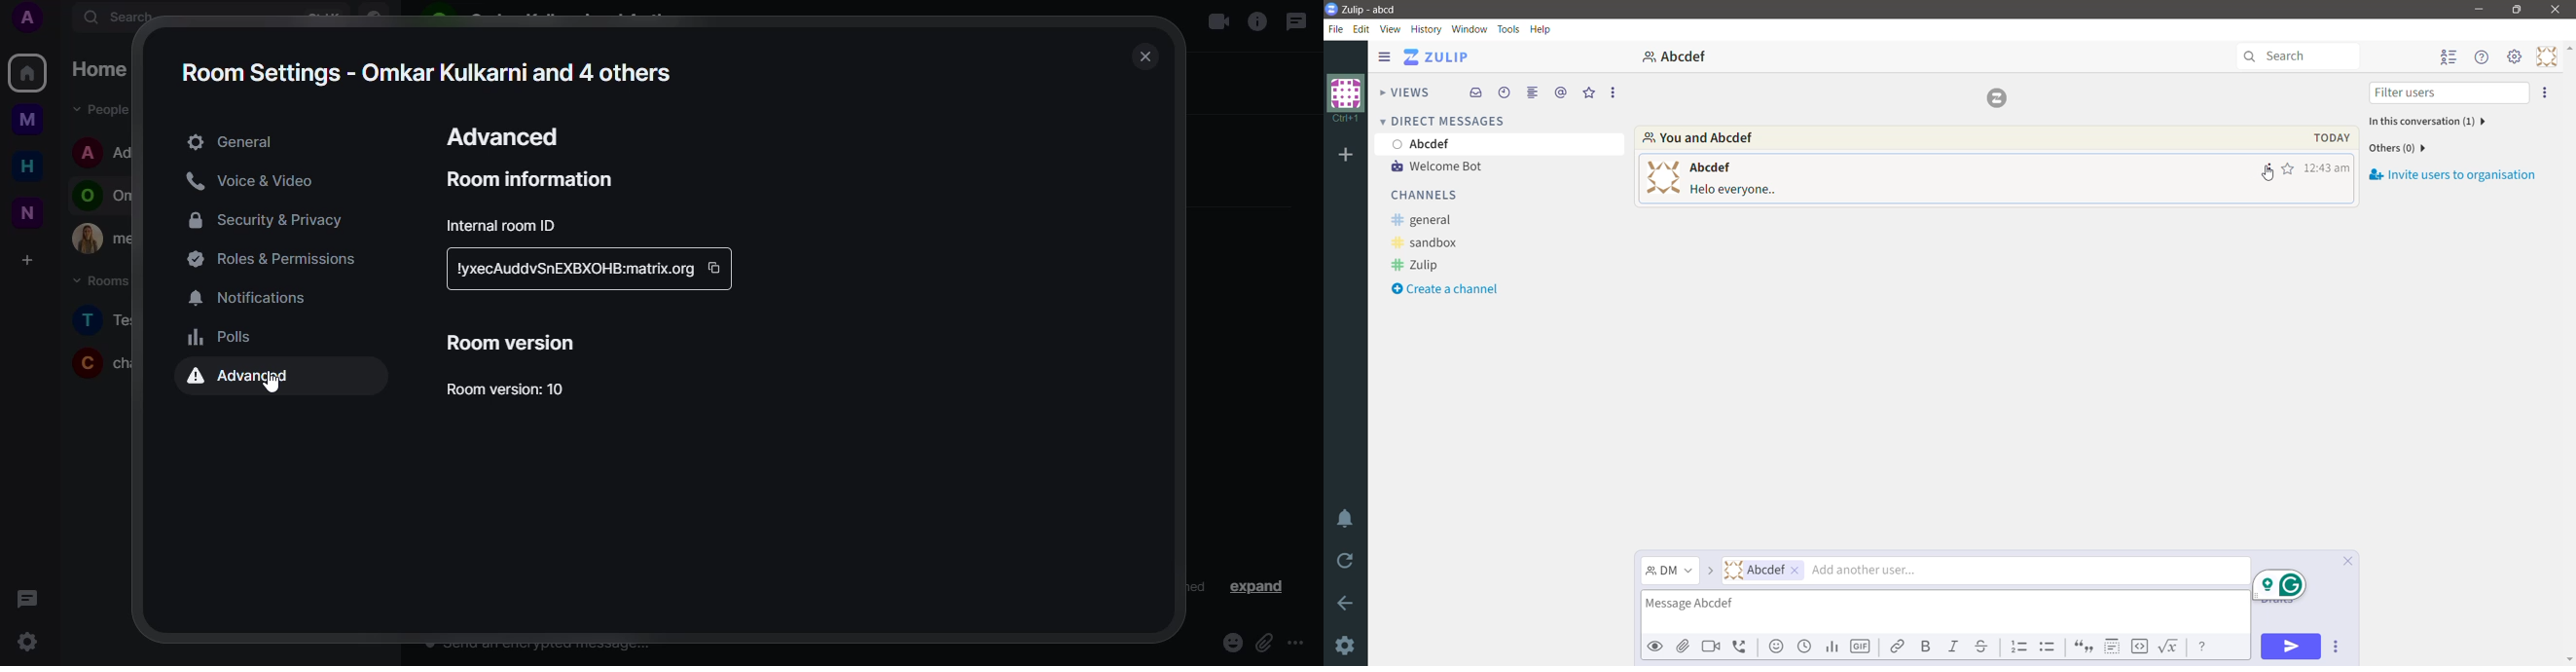 The width and height of the screenshot is (2576, 672). I want to click on Help menu, so click(2484, 57).